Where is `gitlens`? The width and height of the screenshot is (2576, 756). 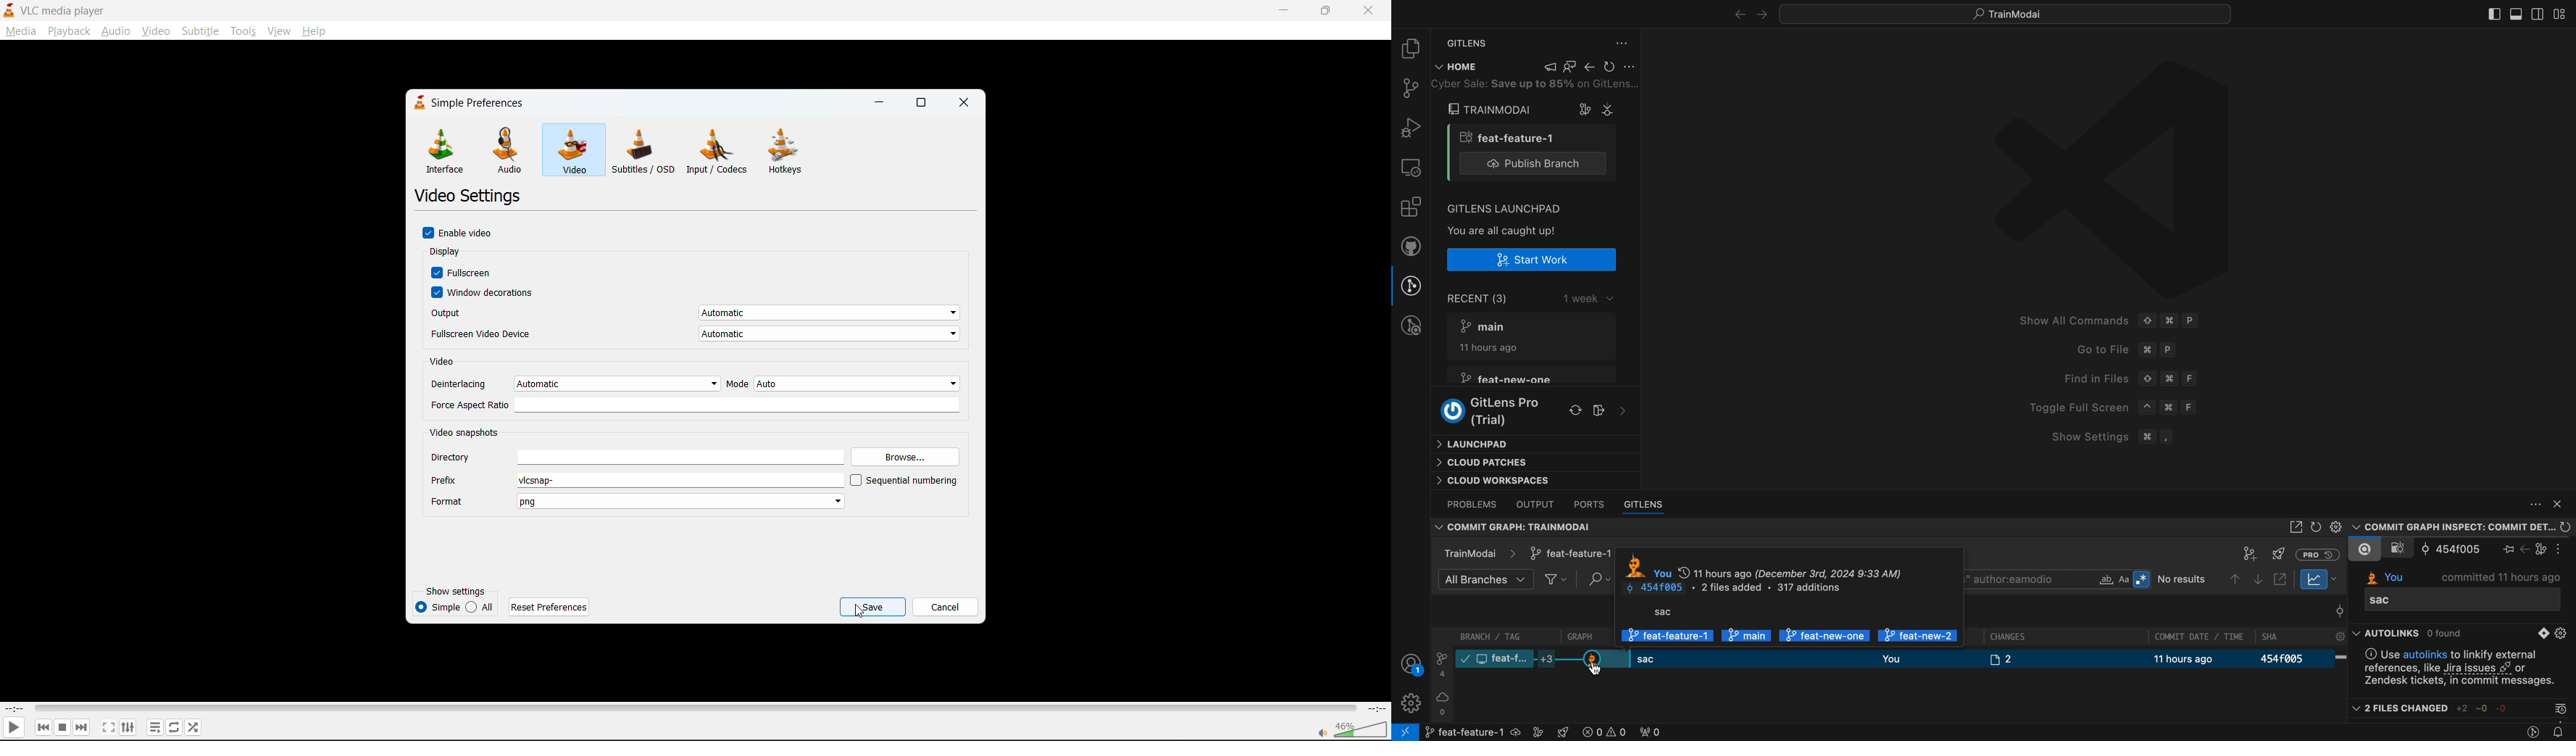 gitlens is located at coordinates (2533, 732).